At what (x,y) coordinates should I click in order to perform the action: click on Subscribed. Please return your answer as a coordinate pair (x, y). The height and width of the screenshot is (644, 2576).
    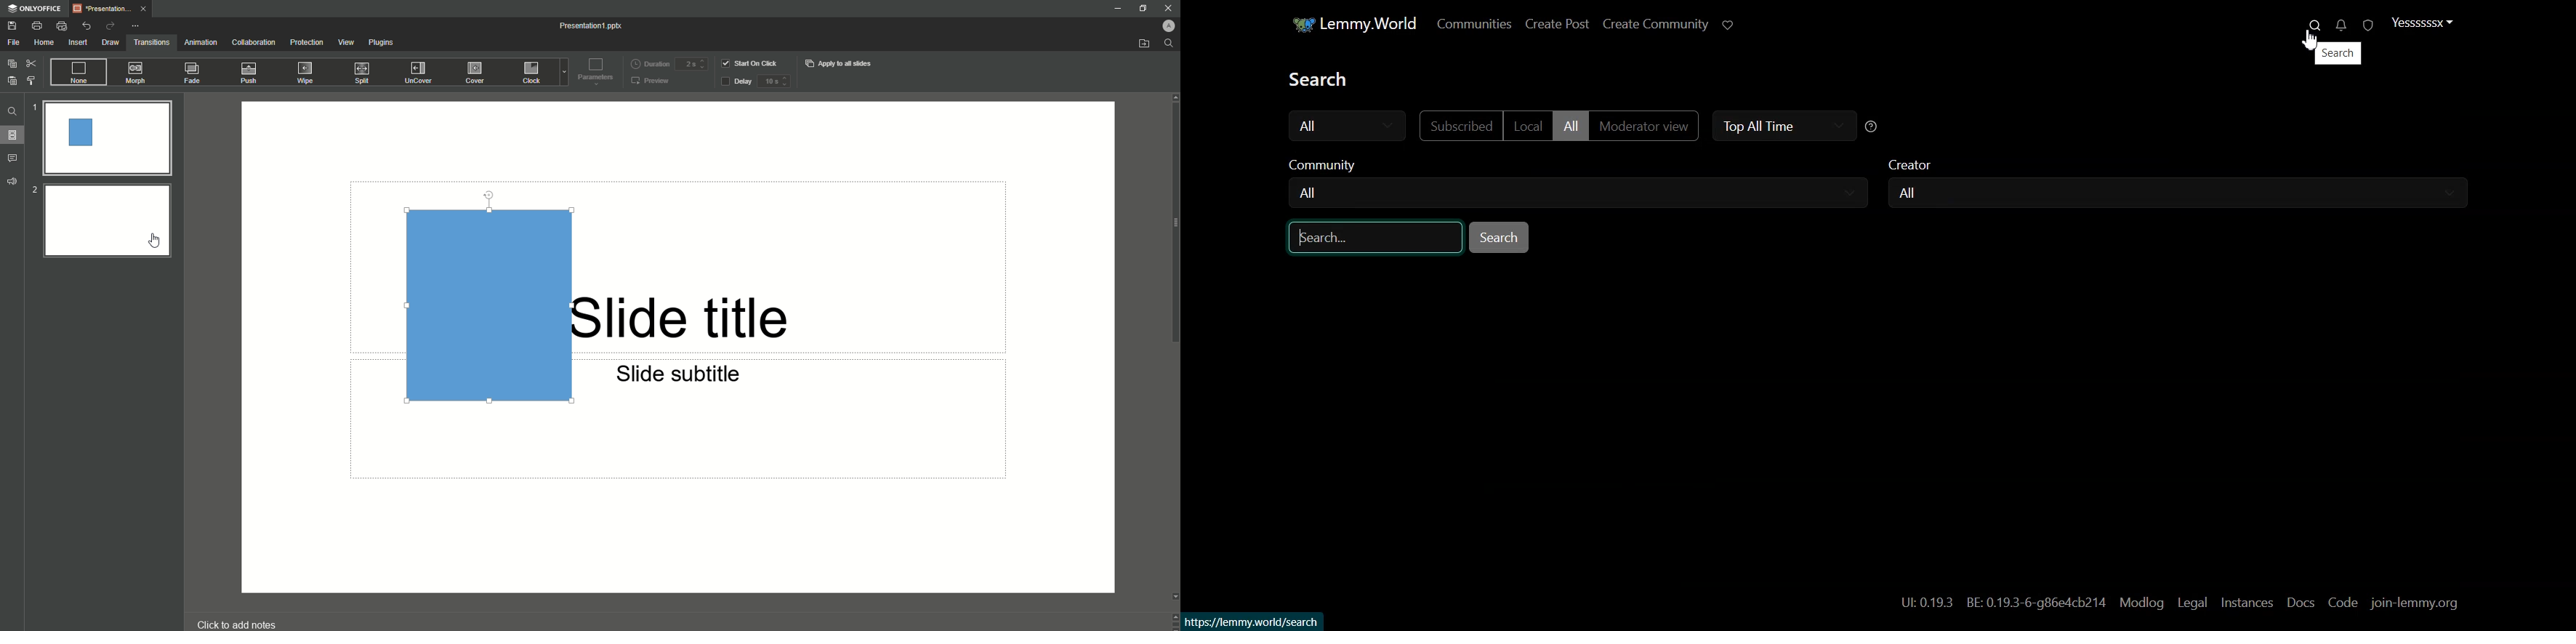
    Looking at the image, I should click on (1458, 126).